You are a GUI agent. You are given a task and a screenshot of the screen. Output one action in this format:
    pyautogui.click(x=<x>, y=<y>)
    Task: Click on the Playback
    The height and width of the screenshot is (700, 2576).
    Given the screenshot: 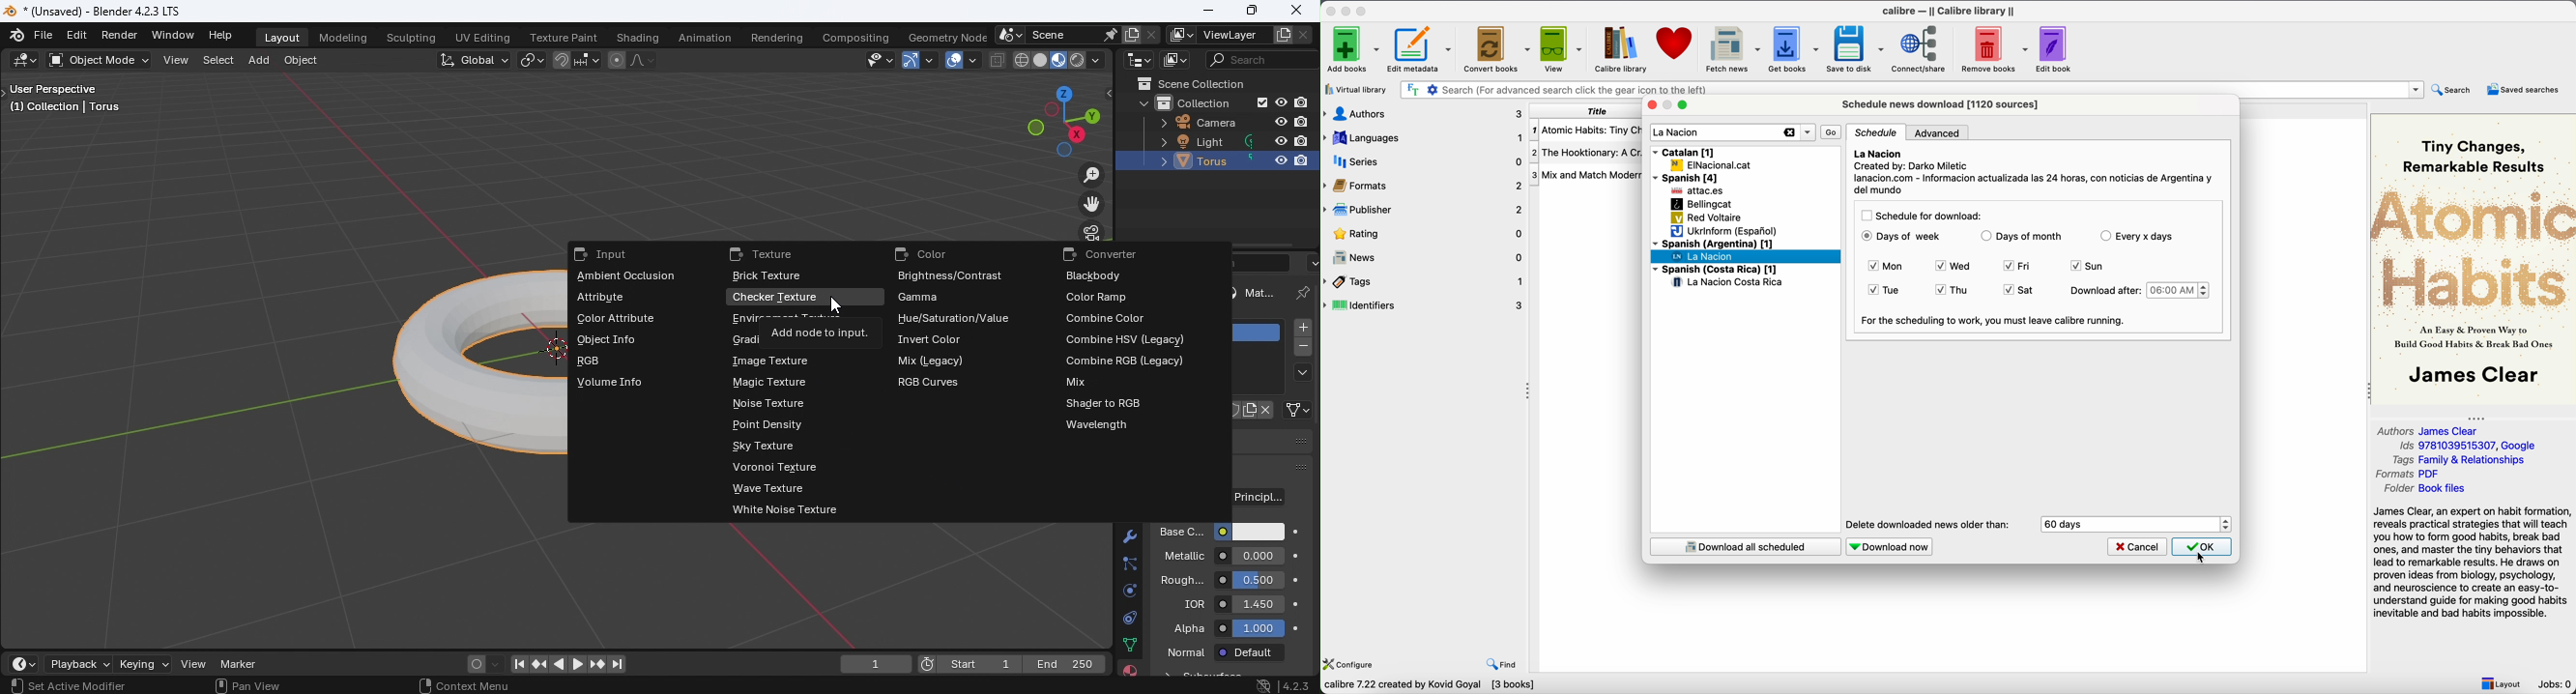 What is the action you would take?
    pyautogui.click(x=78, y=664)
    